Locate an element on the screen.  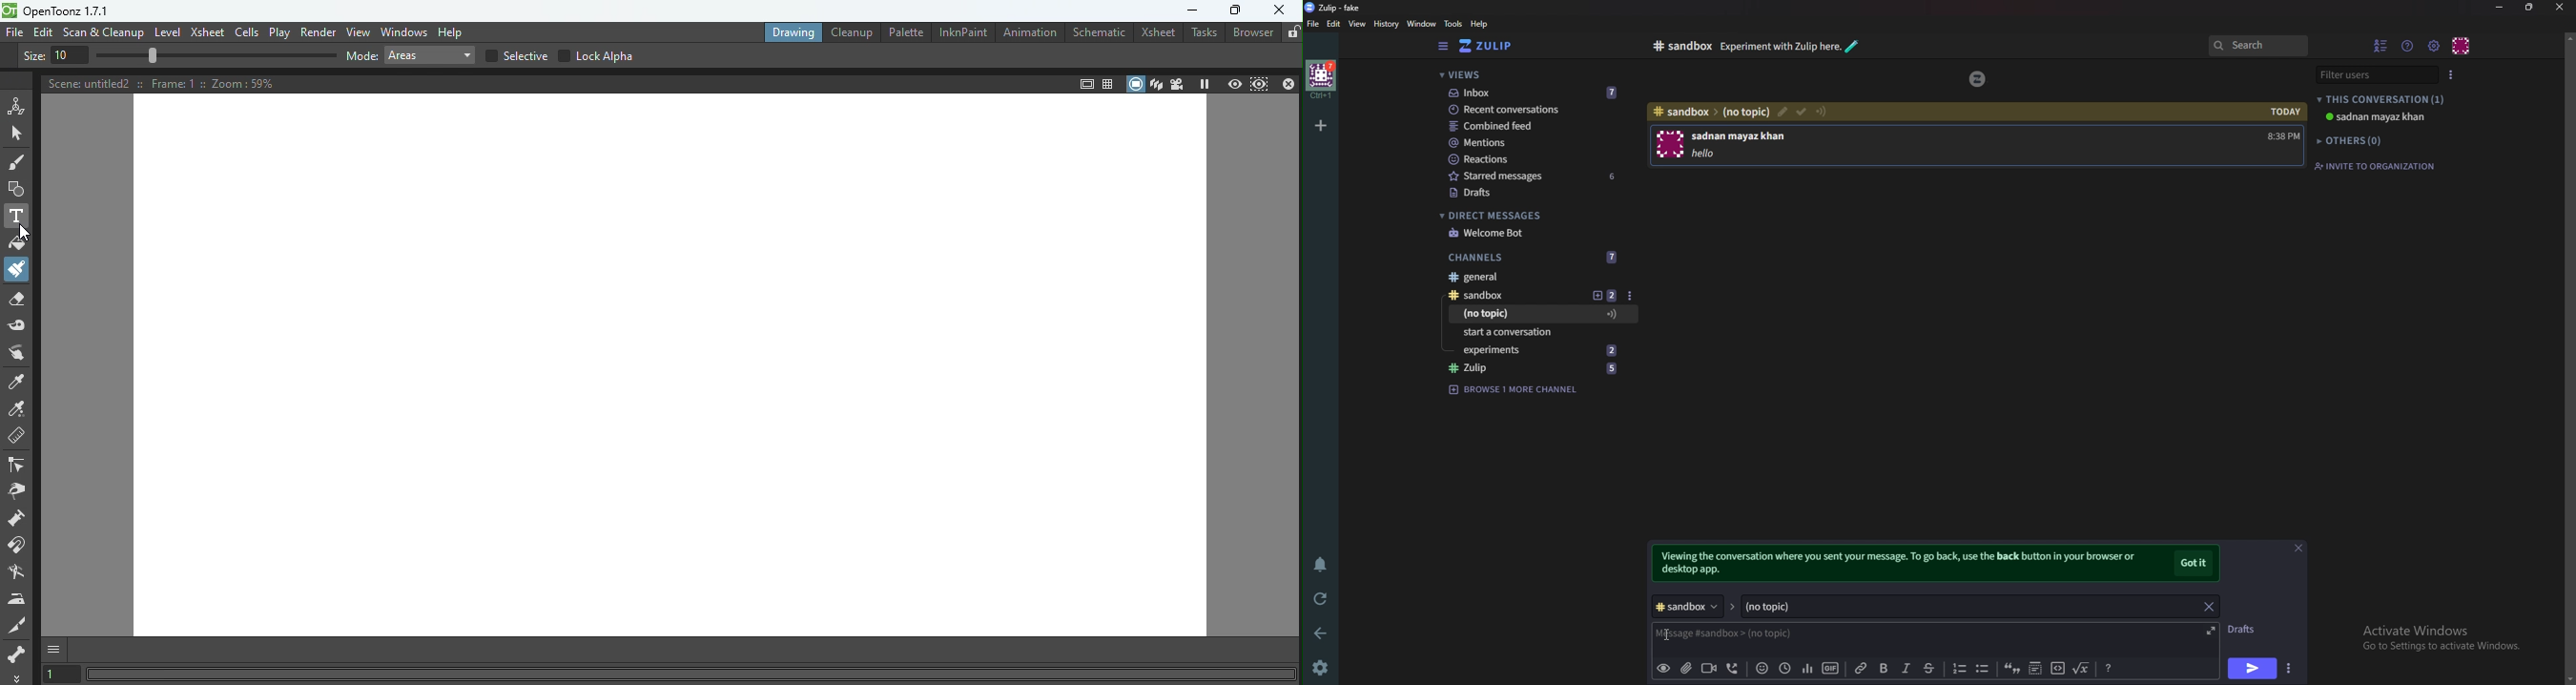
Mentions is located at coordinates (1532, 143).